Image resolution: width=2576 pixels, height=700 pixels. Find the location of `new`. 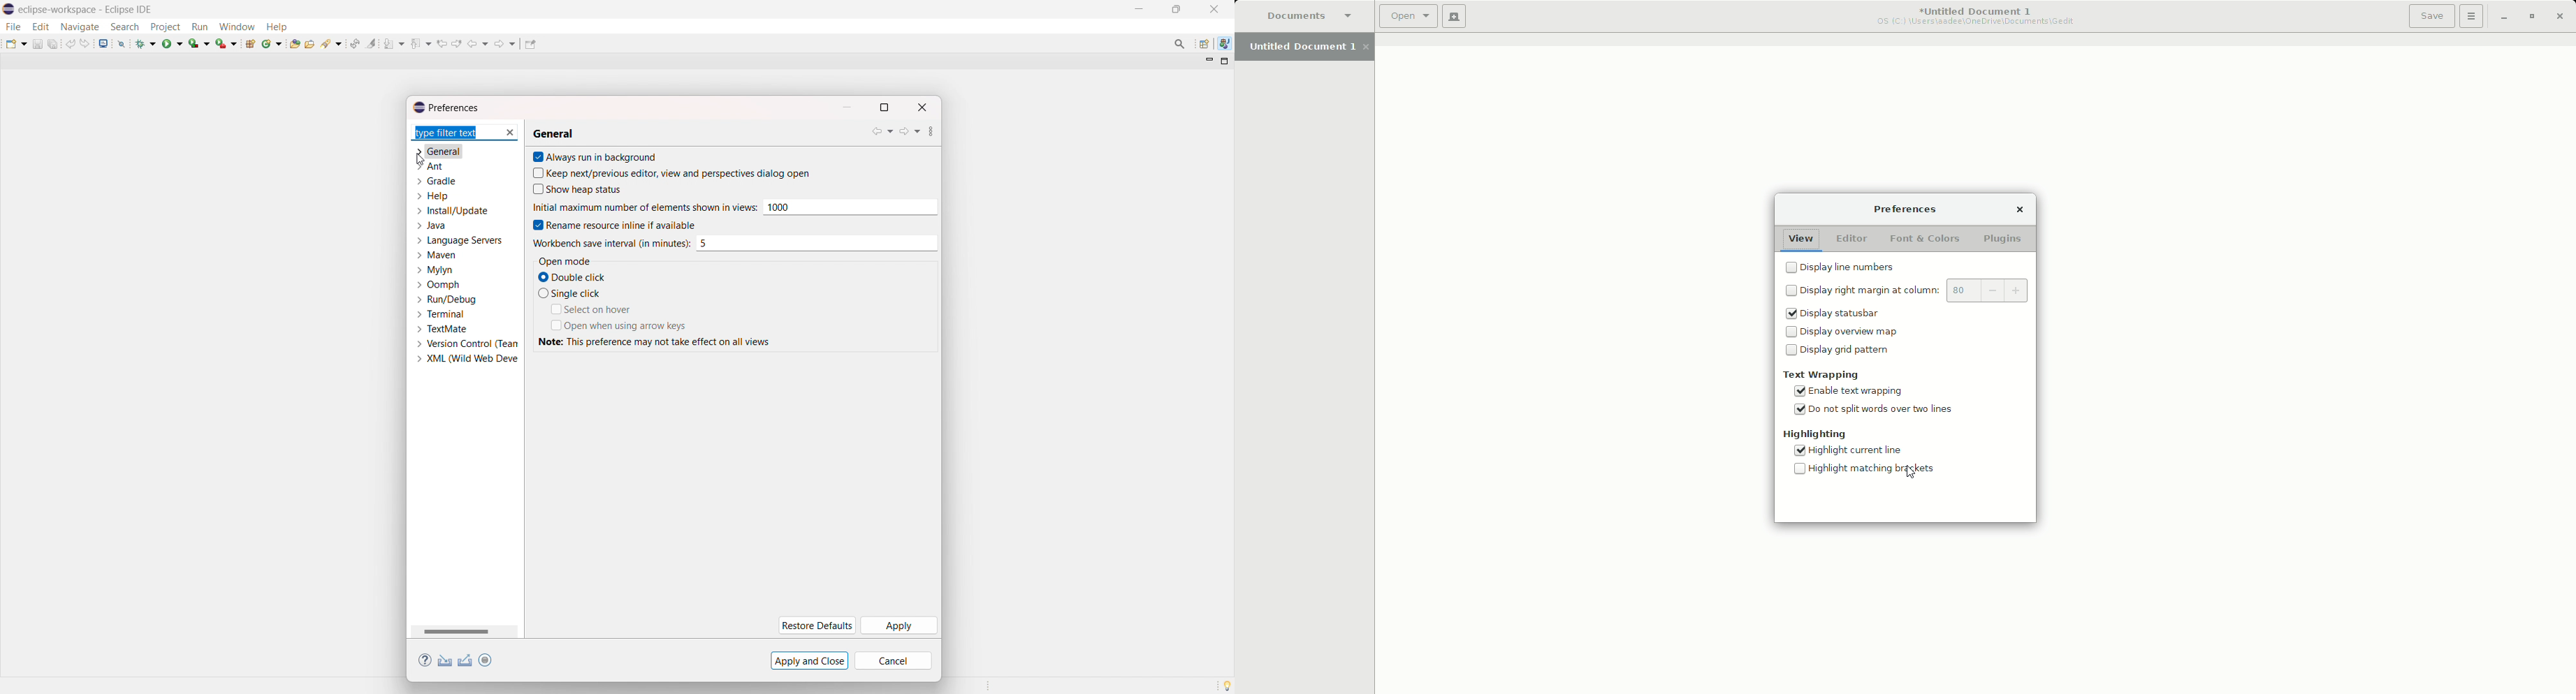

new is located at coordinates (16, 43).